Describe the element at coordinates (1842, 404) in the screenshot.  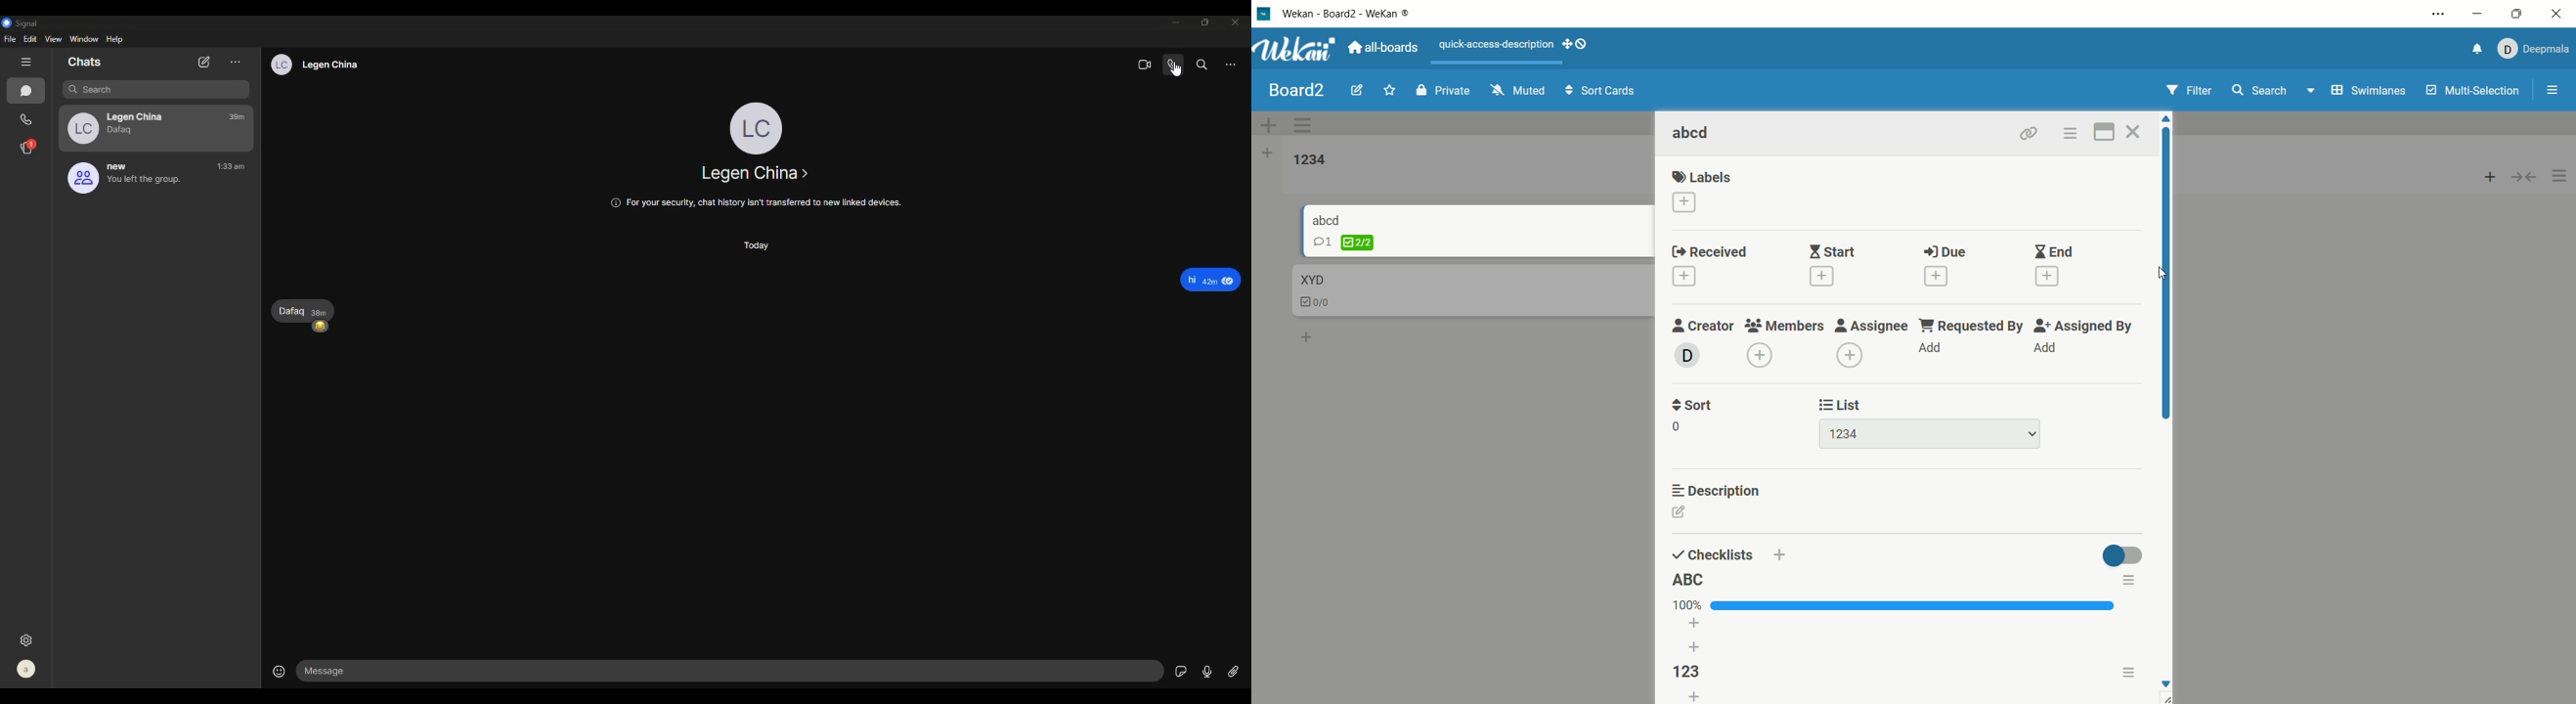
I see `list` at that location.